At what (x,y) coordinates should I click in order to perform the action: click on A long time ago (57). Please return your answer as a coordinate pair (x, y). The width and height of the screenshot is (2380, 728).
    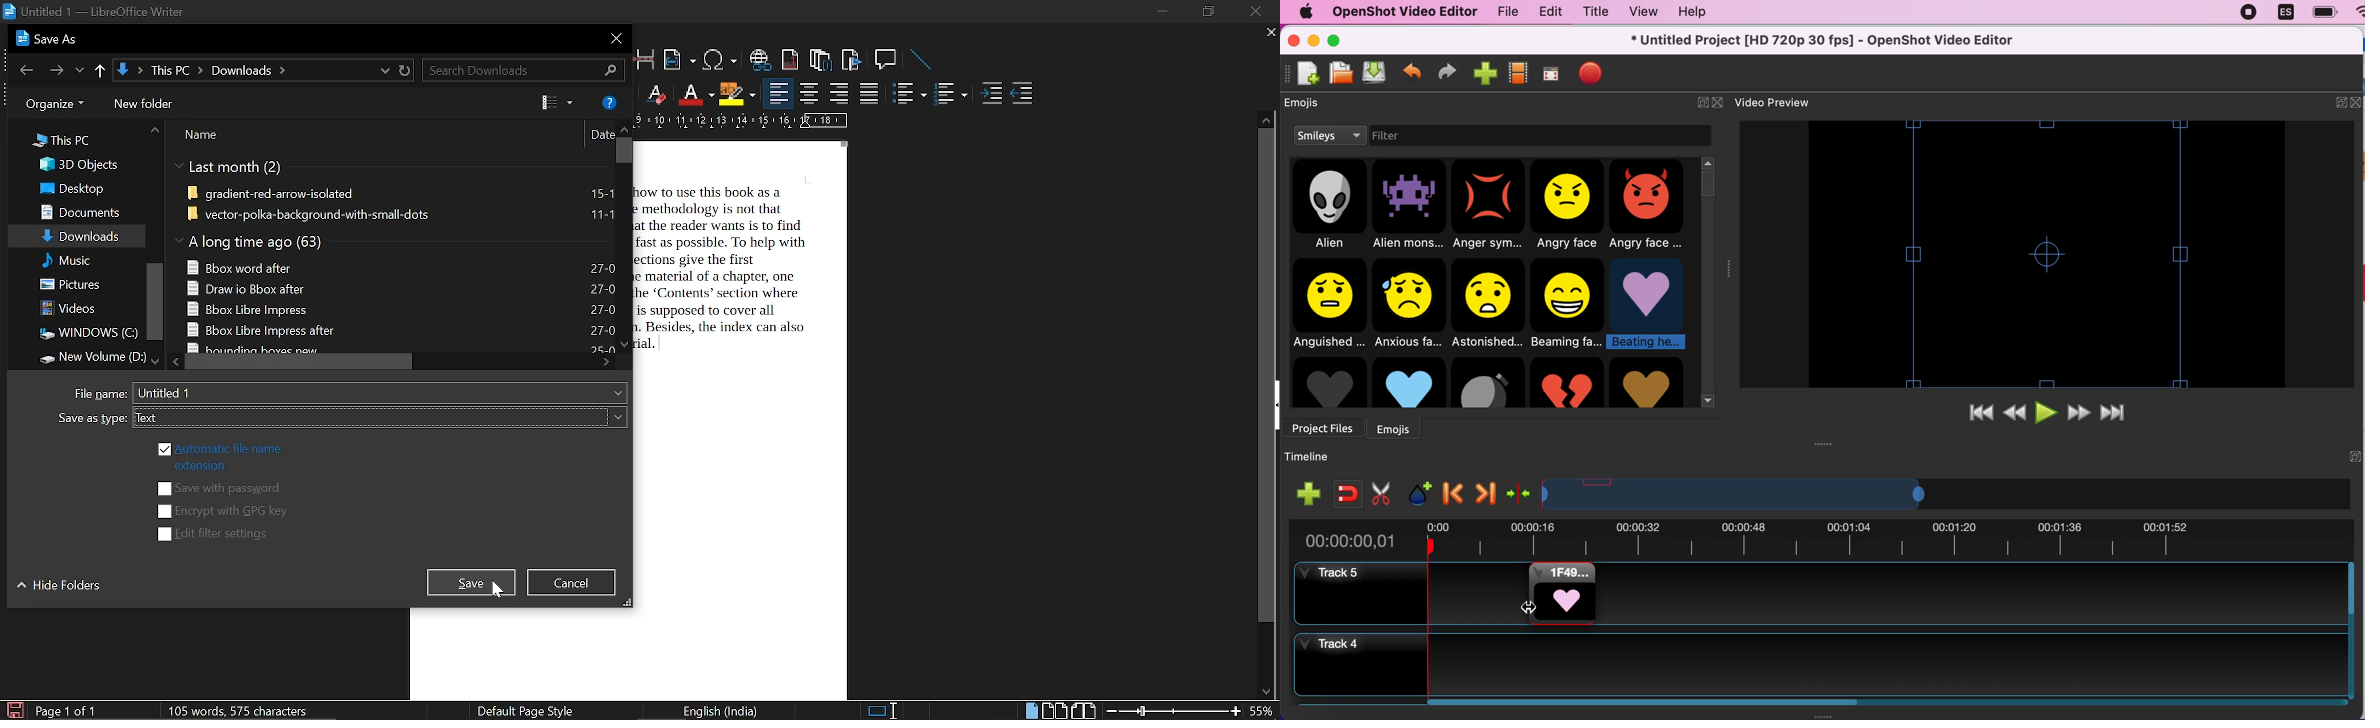
    Looking at the image, I should click on (252, 243).